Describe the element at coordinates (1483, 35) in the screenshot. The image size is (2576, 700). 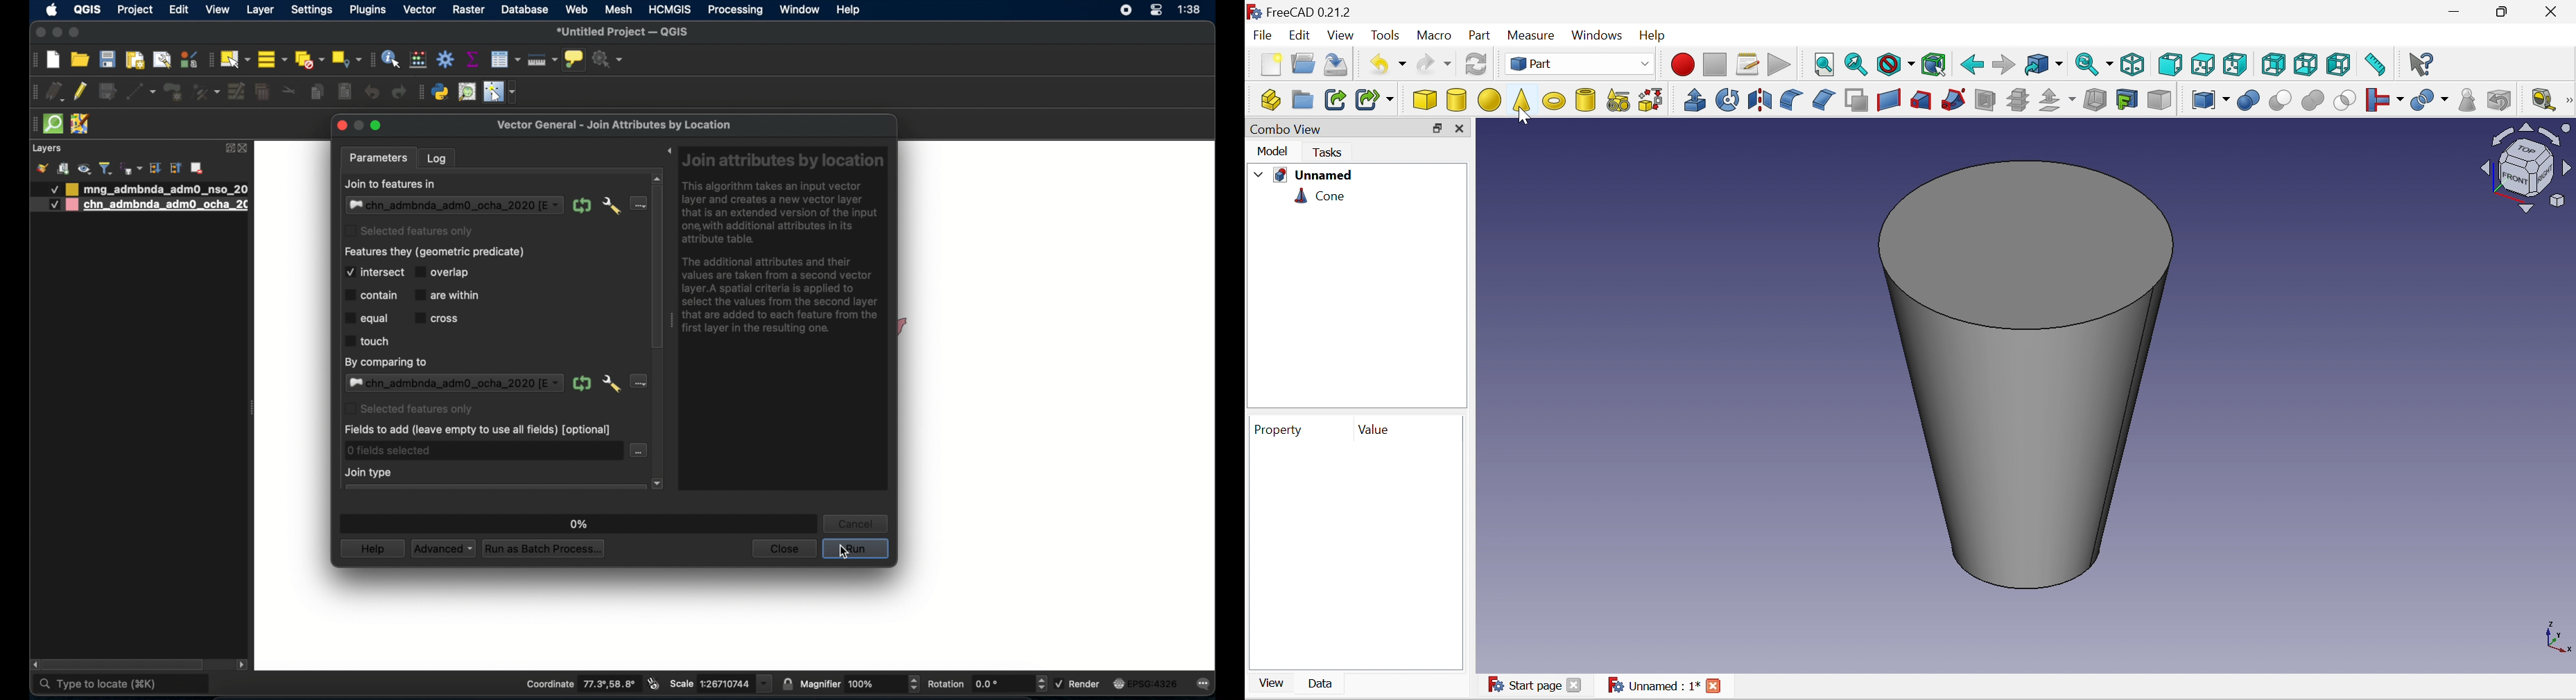
I see `Part` at that location.